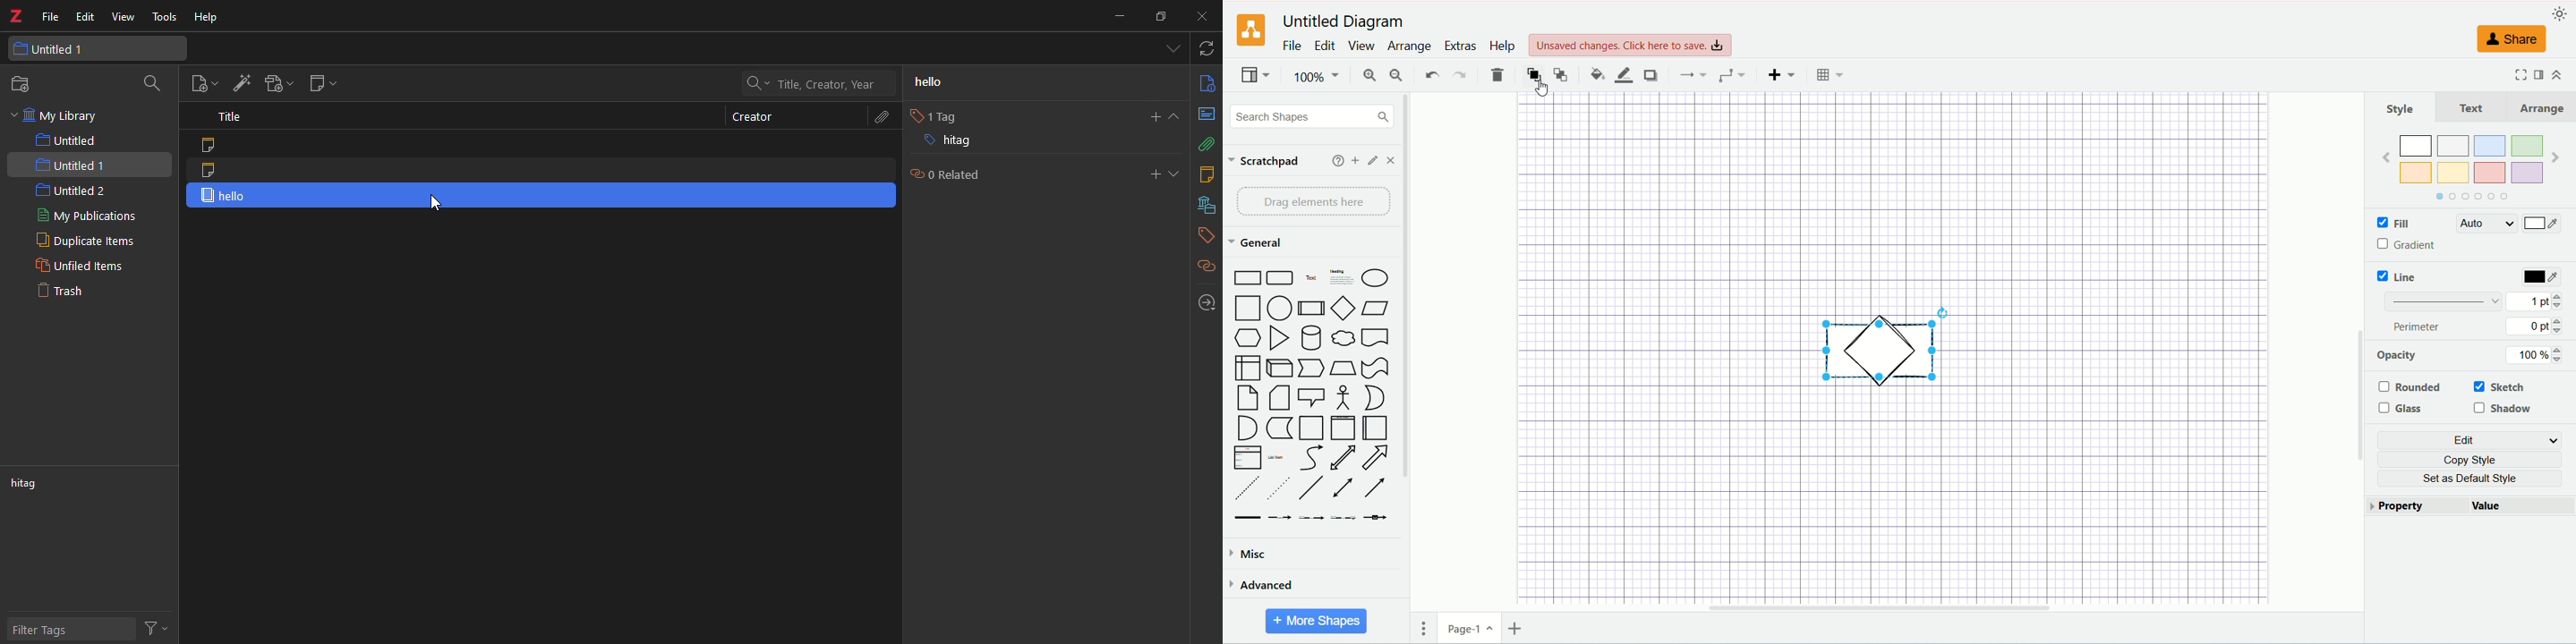 This screenshot has width=2576, height=644. Describe the element at coordinates (1624, 75) in the screenshot. I see `line color` at that location.